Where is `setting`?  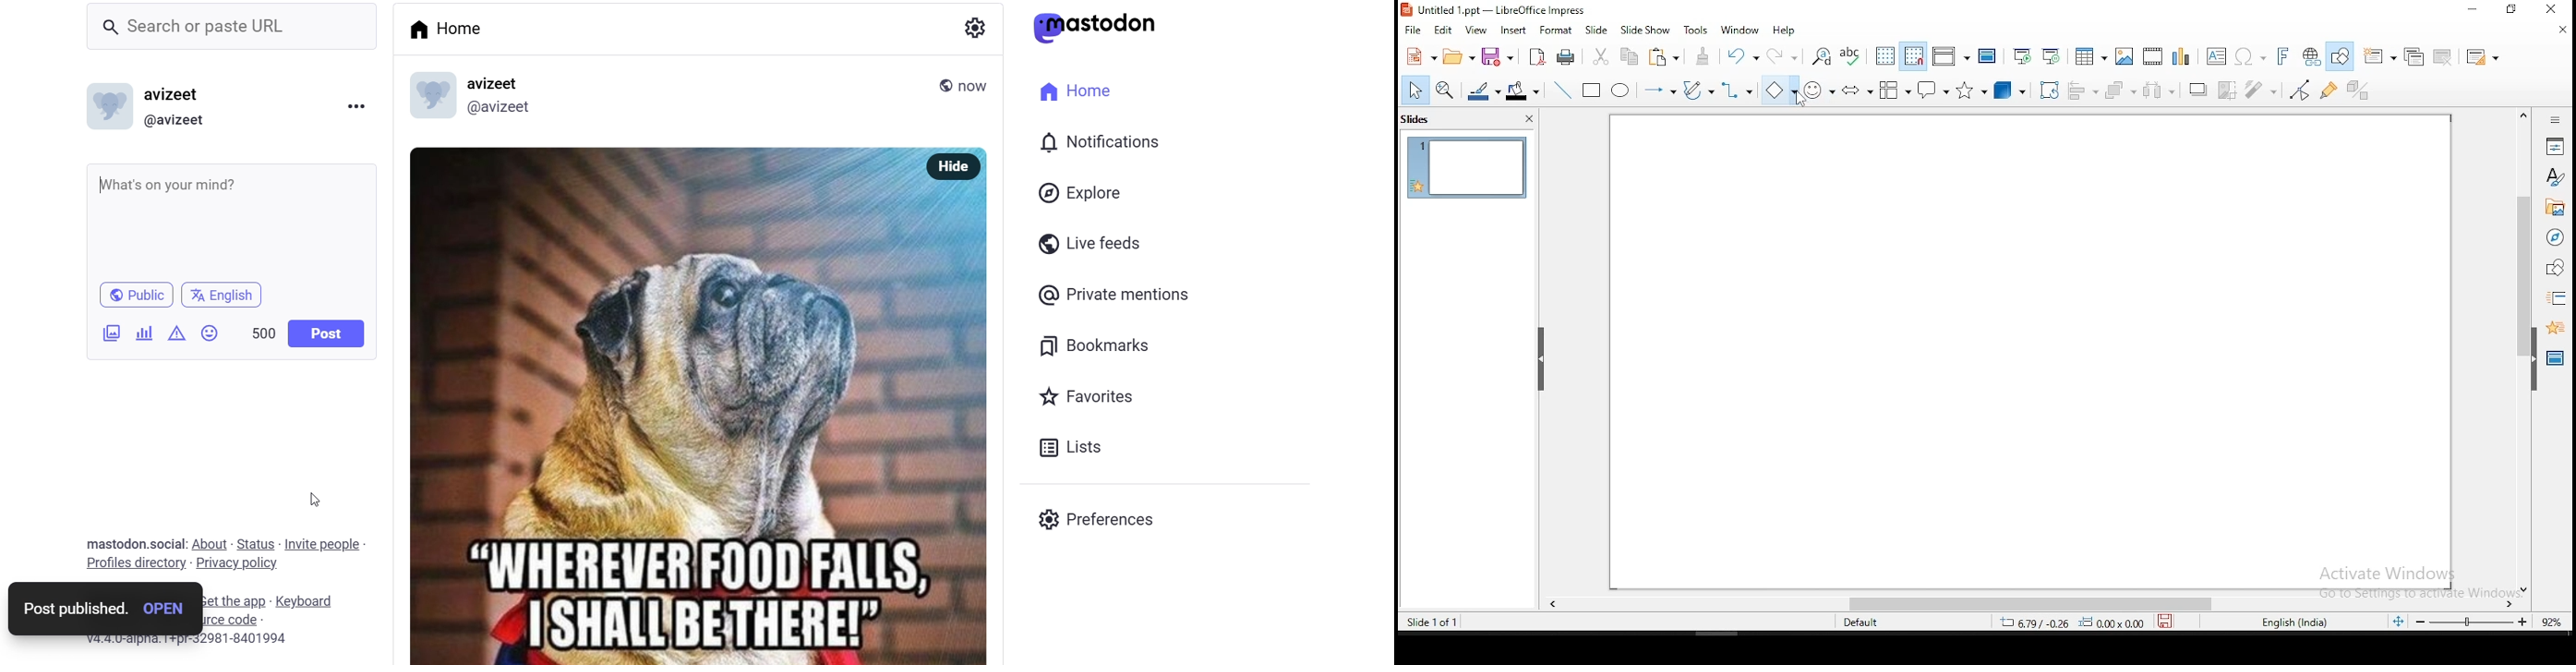
setting is located at coordinates (972, 24).